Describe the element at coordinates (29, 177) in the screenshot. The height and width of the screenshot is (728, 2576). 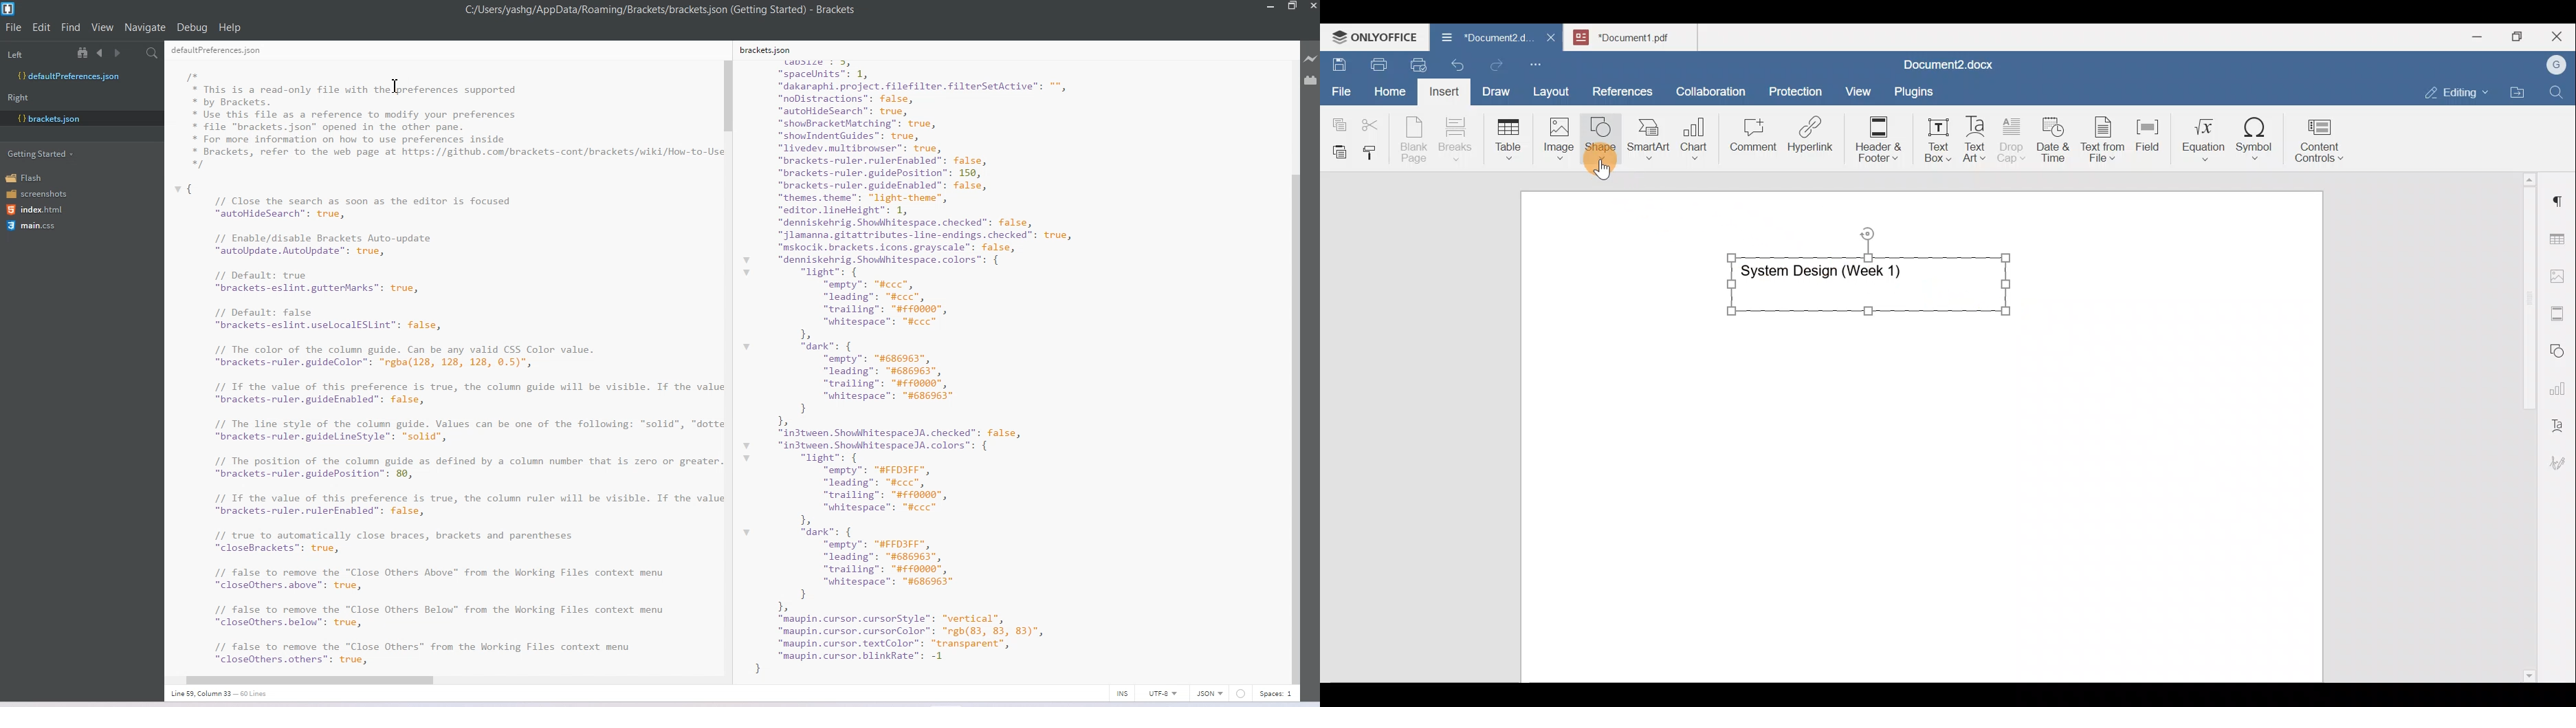
I see `Flash` at that location.